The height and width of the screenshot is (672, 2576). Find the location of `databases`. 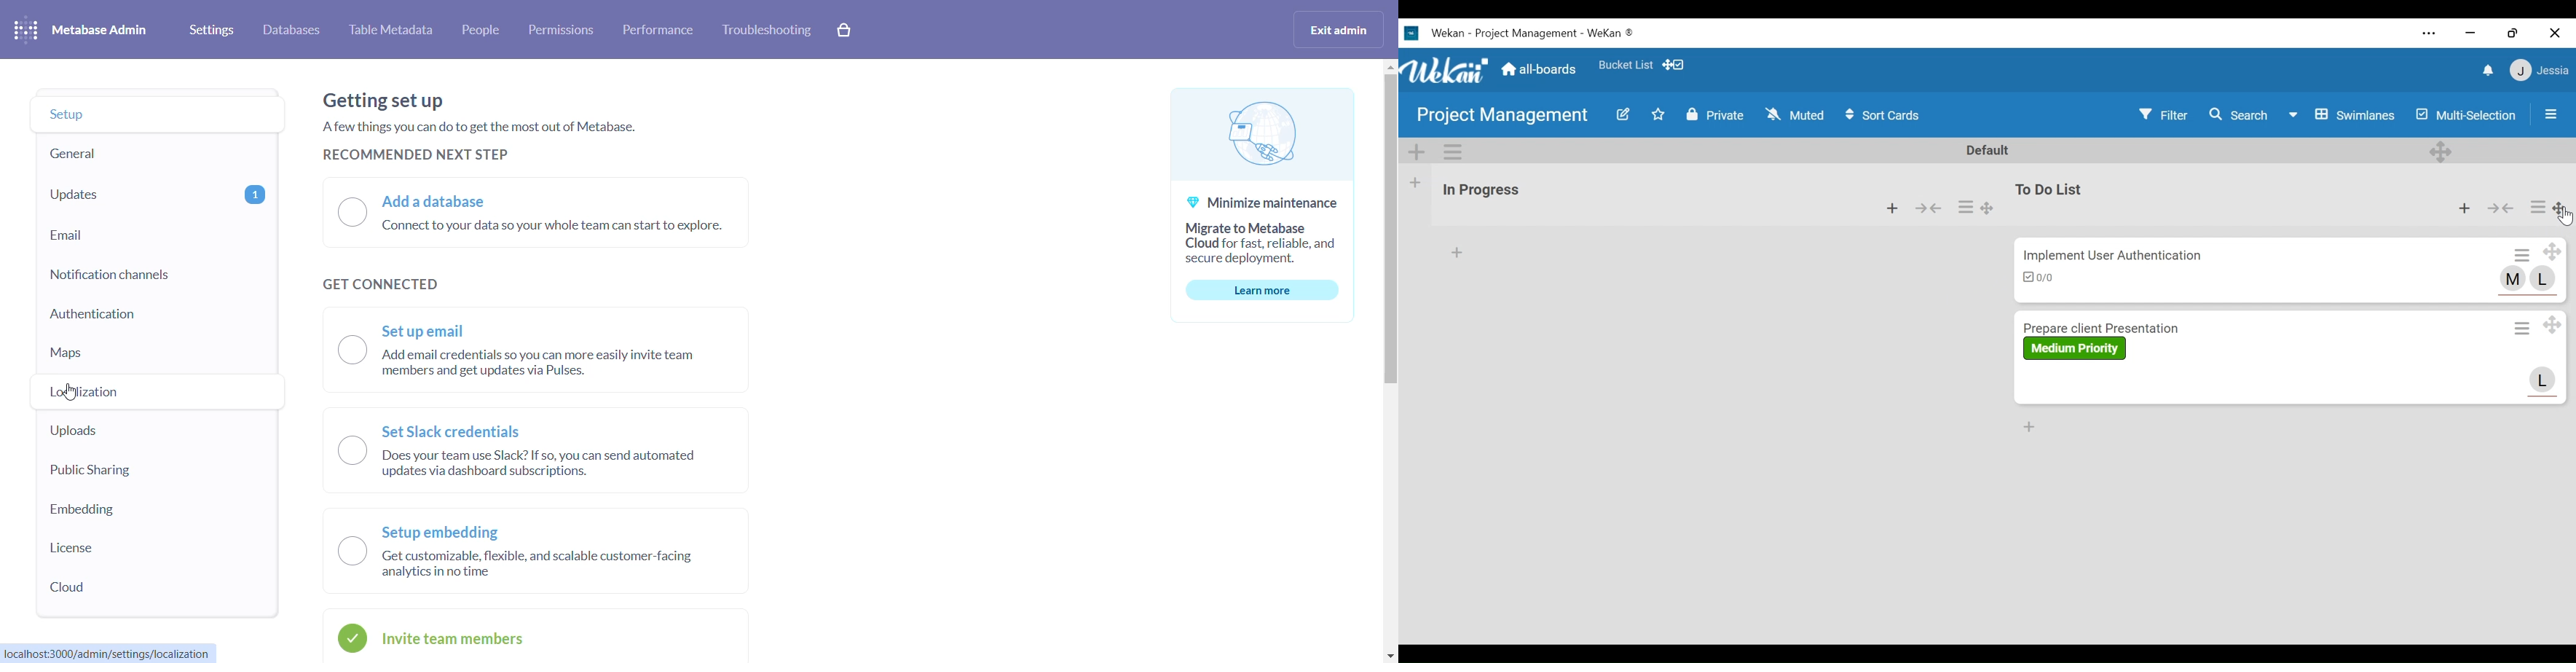

databases is located at coordinates (290, 29).